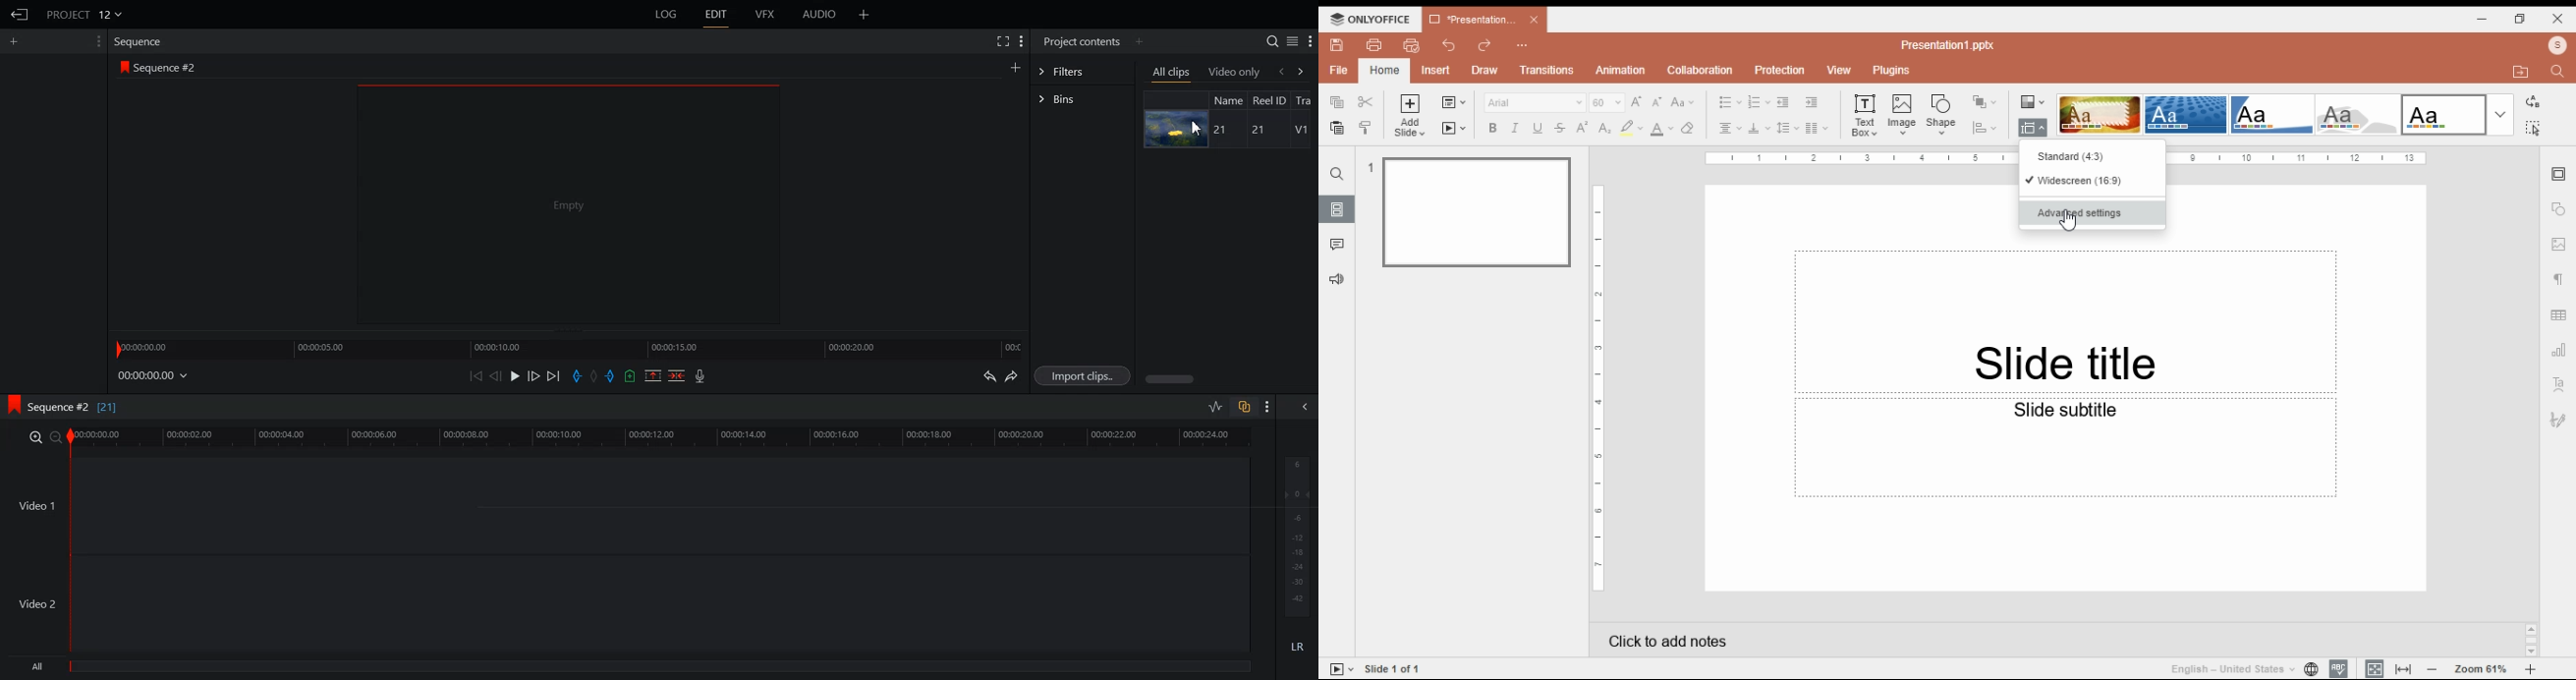 The image size is (2576, 700). What do you see at coordinates (1368, 127) in the screenshot?
I see `copy style` at bounding box center [1368, 127].